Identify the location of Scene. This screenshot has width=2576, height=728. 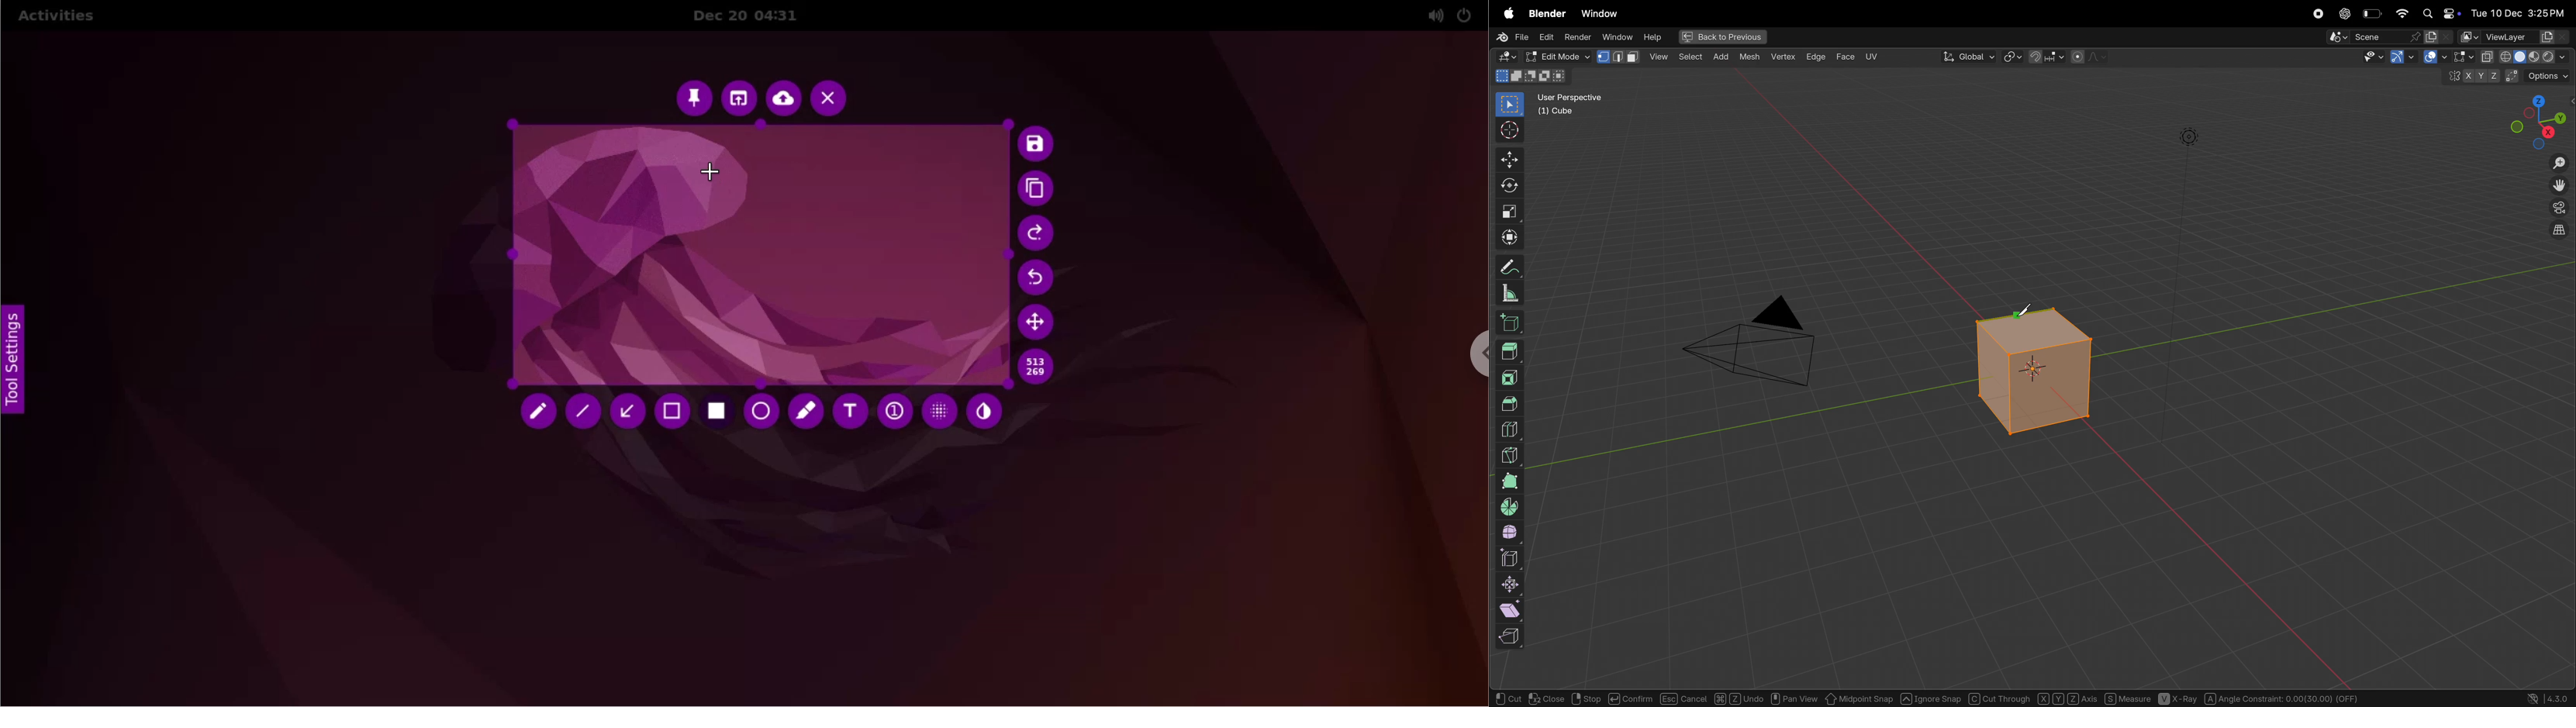
(2390, 37).